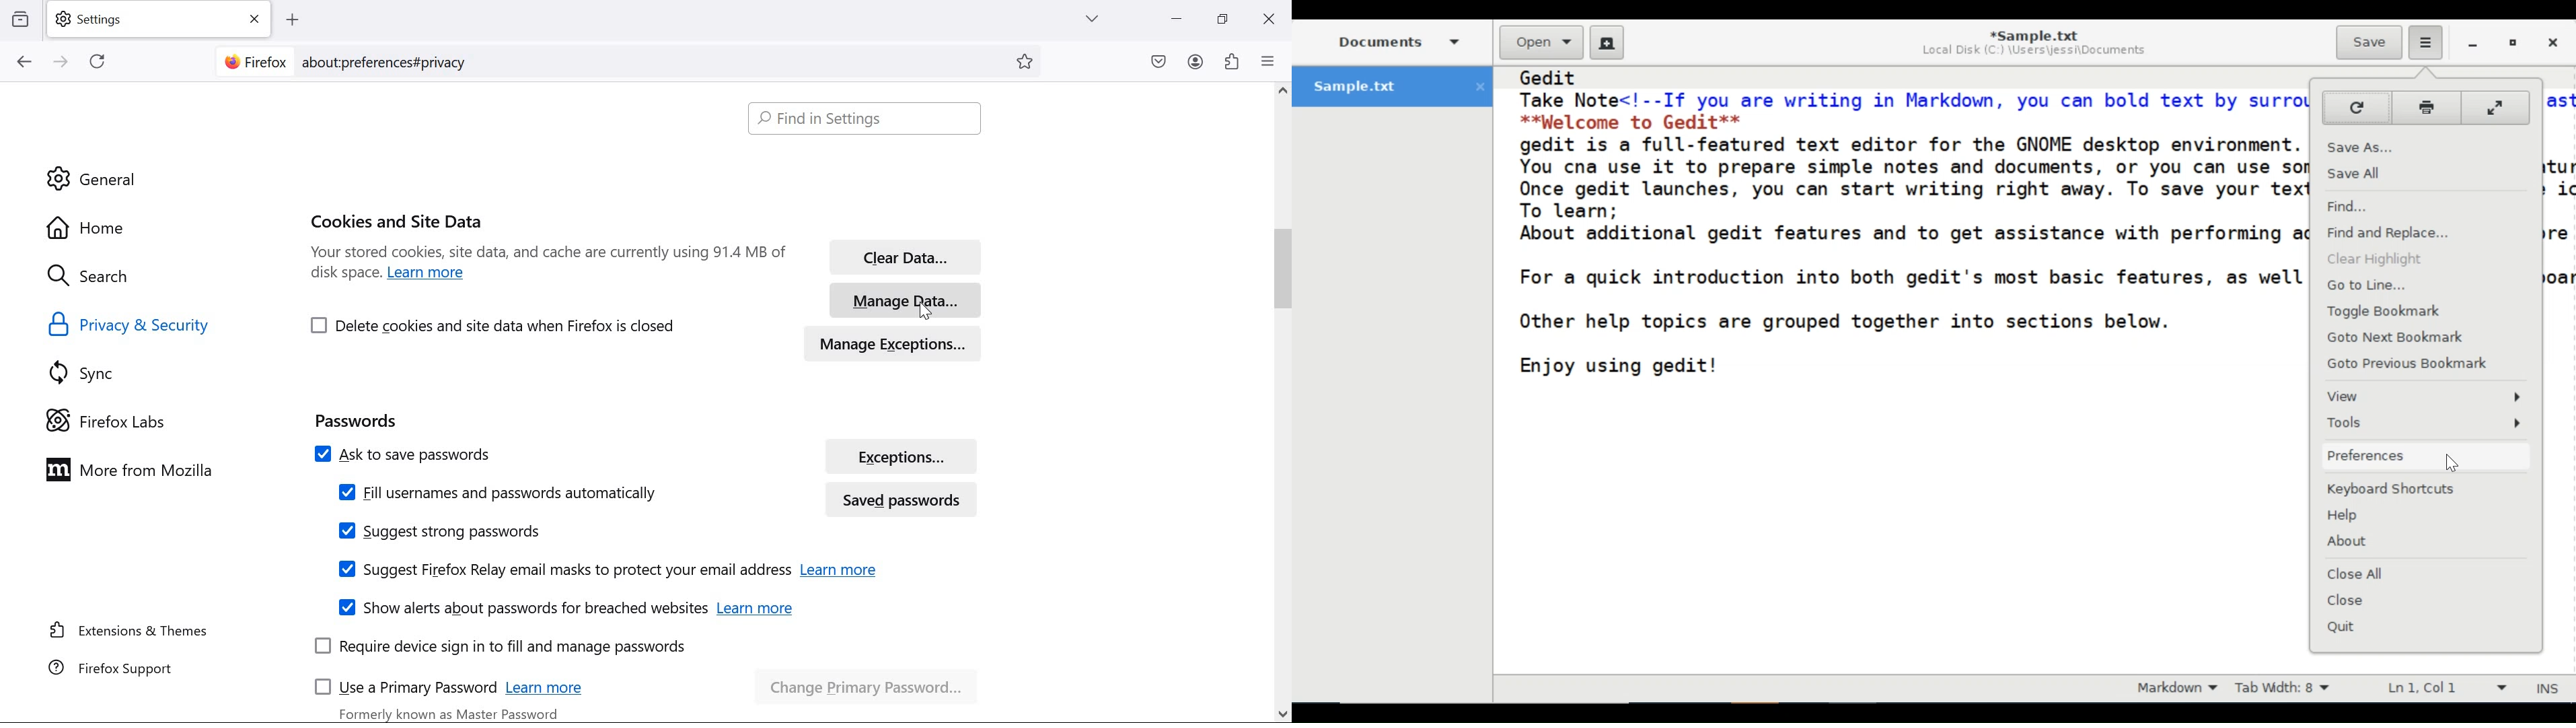 The width and height of the screenshot is (2576, 728). What do you see at coordinates (440, 531) in the screenshot?
I see `Suggest strong passwords` at bounding box center [440, 531].